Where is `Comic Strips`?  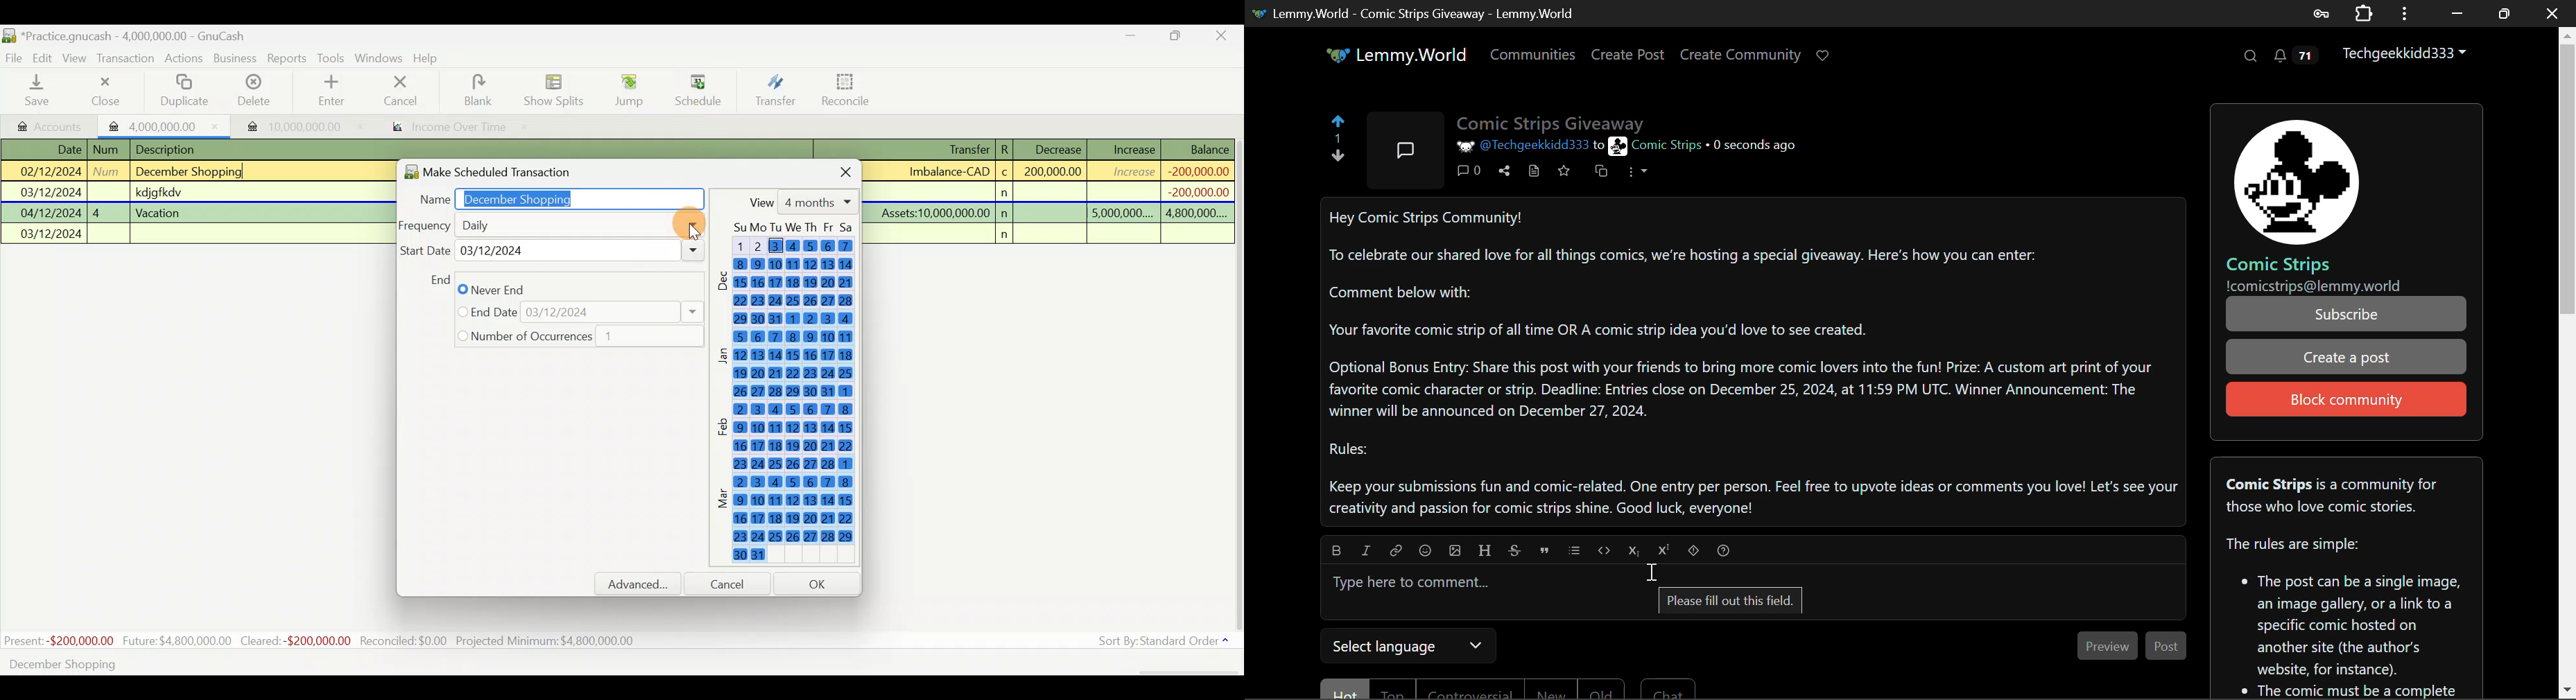 Comic Strips is located at coordinates (2276, 264).